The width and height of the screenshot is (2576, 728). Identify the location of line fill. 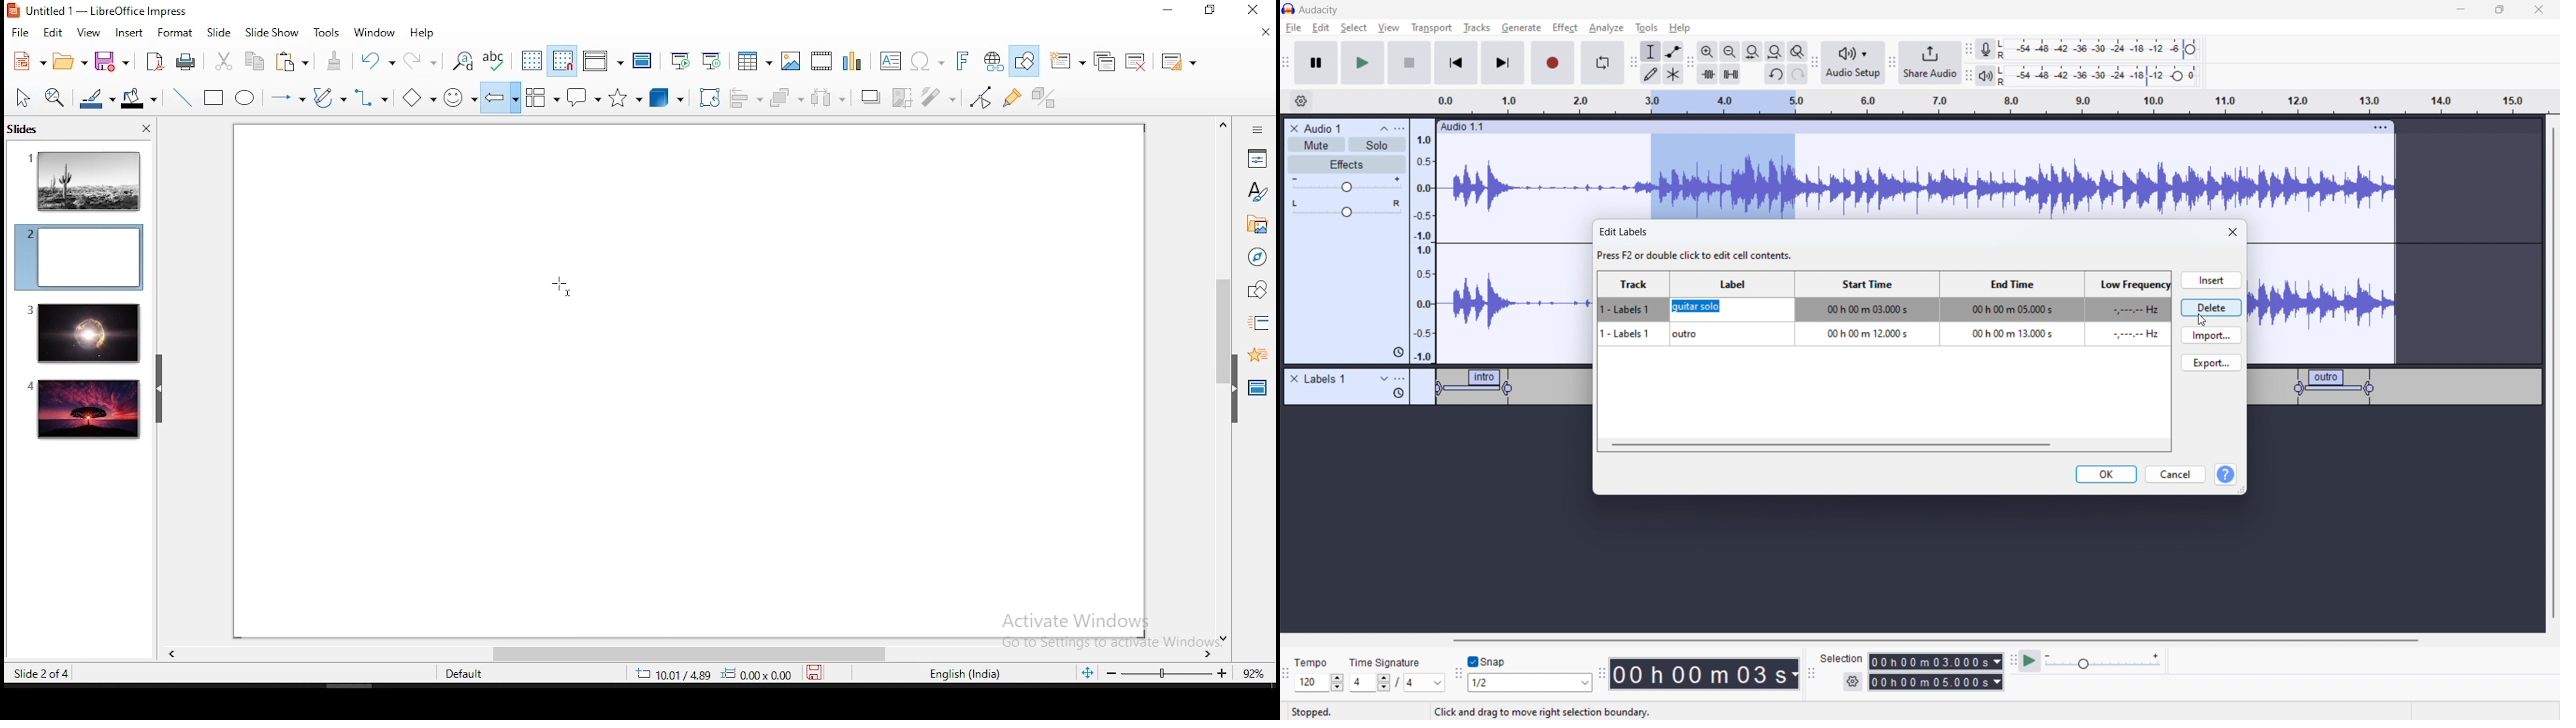
(95, 99).